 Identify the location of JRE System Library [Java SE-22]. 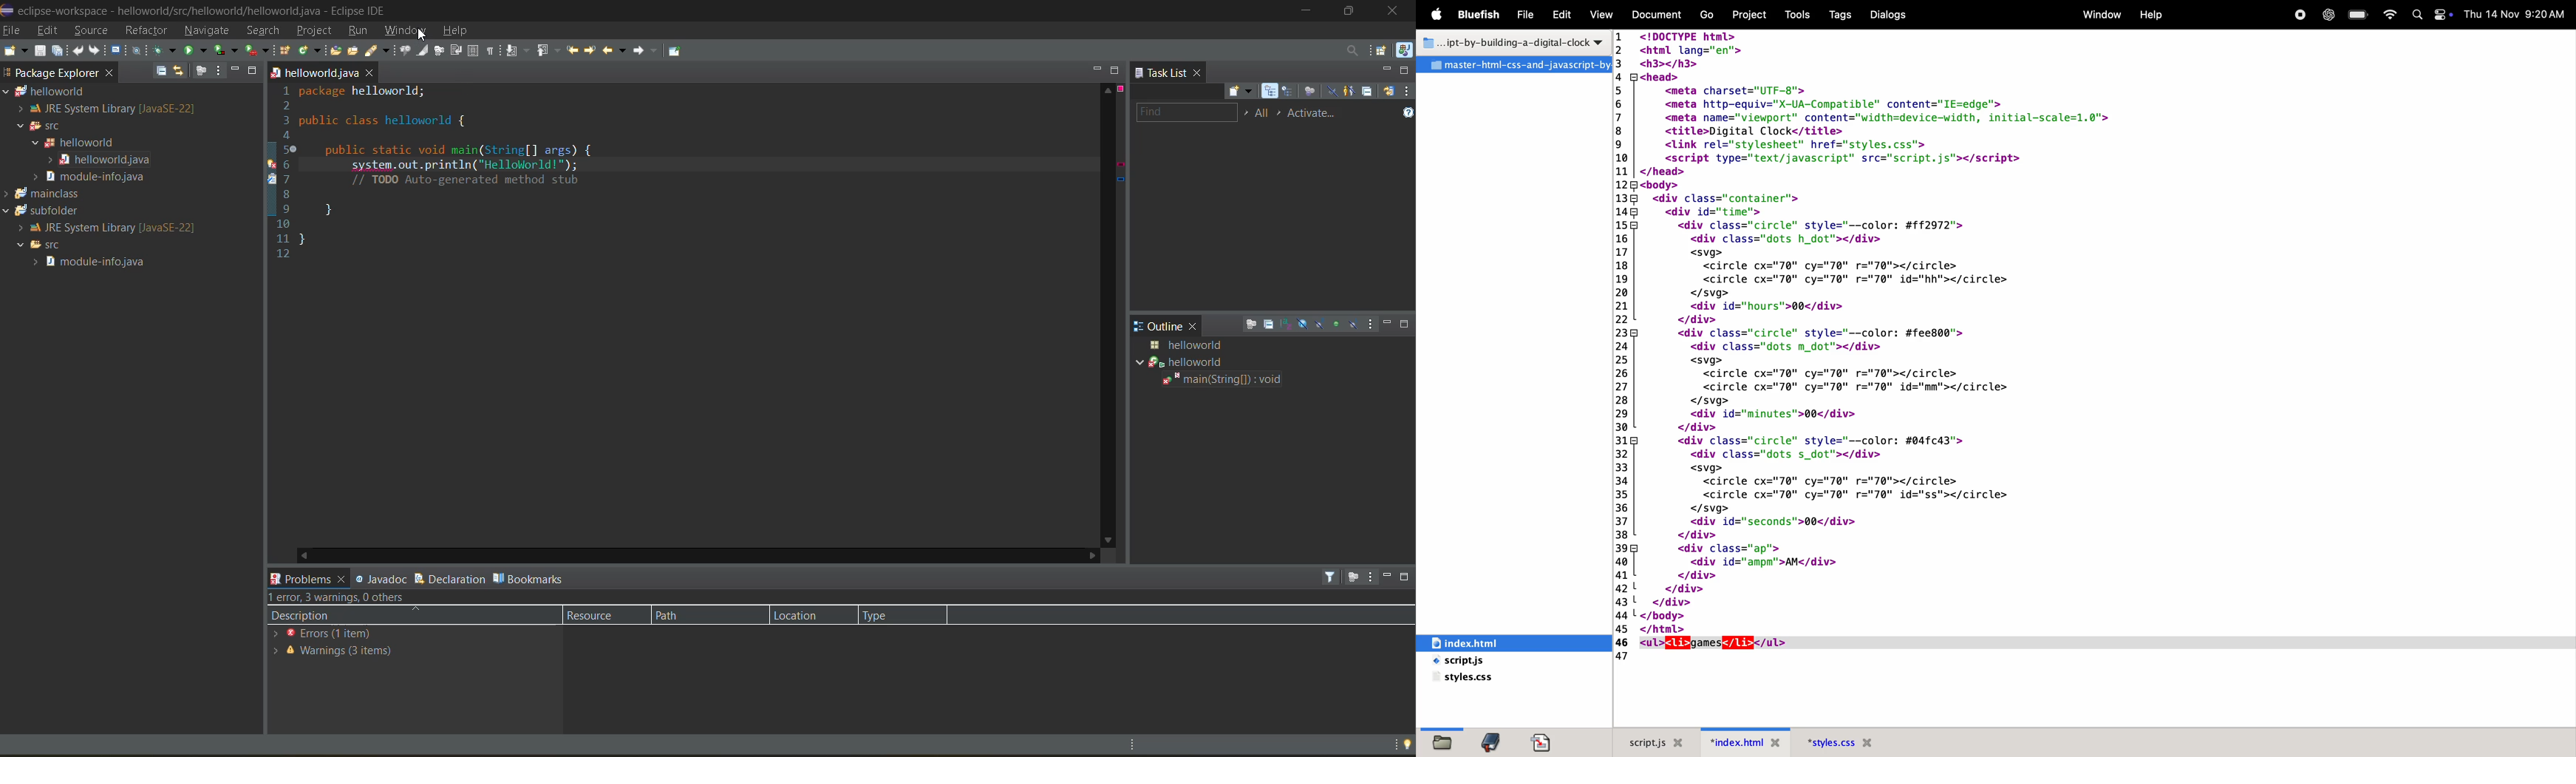
(112, 109).